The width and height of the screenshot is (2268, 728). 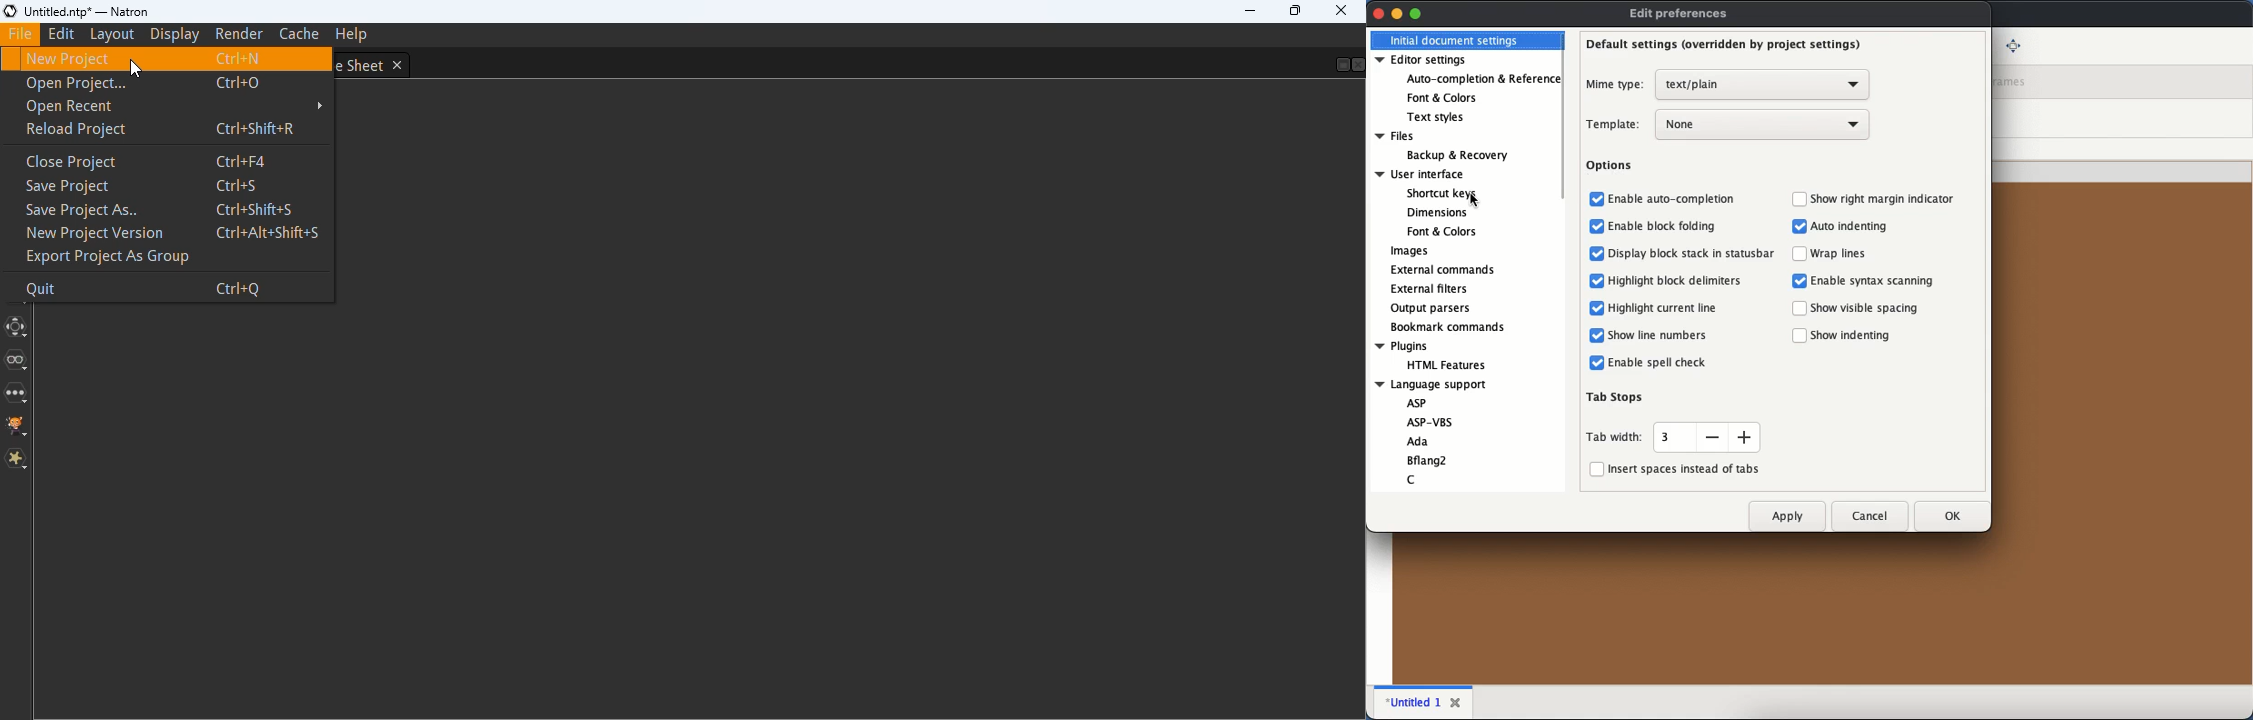 What do you see at coordinates (1402, 346) in the screenshot?
I see `plugins html features` at bounding box center [1402, 346].